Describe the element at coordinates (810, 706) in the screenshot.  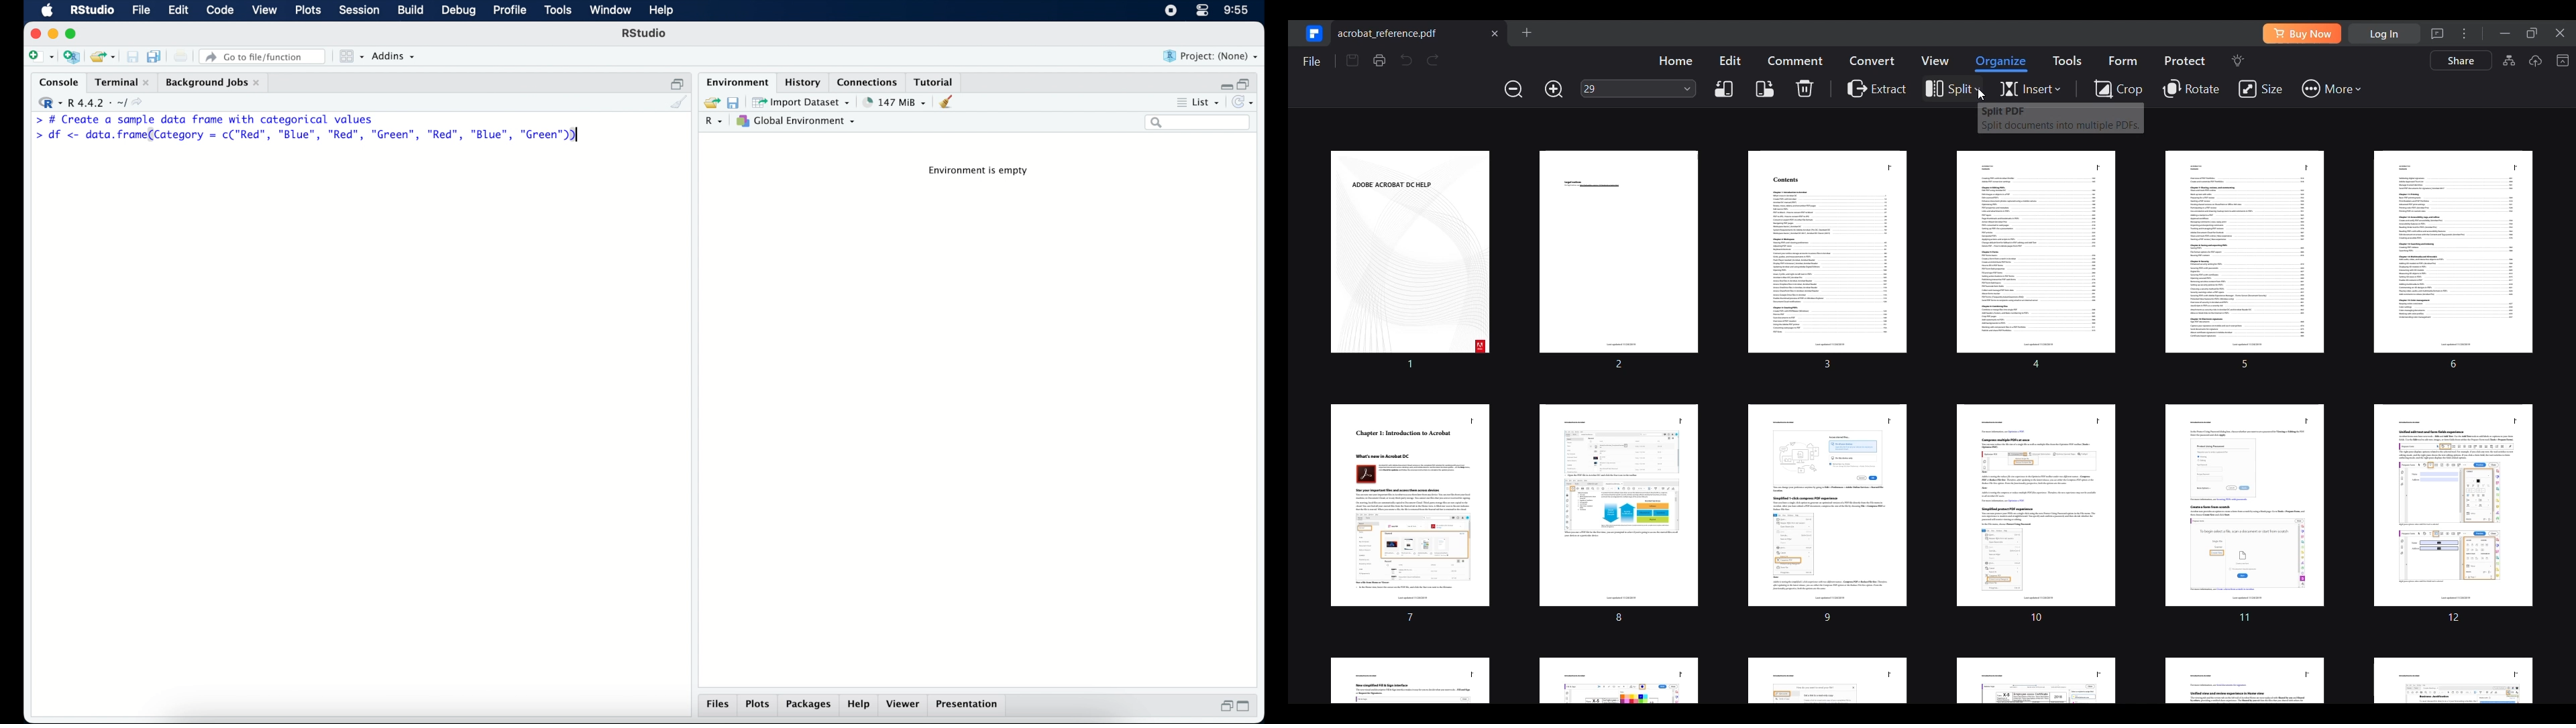
I see `packages` at that location.